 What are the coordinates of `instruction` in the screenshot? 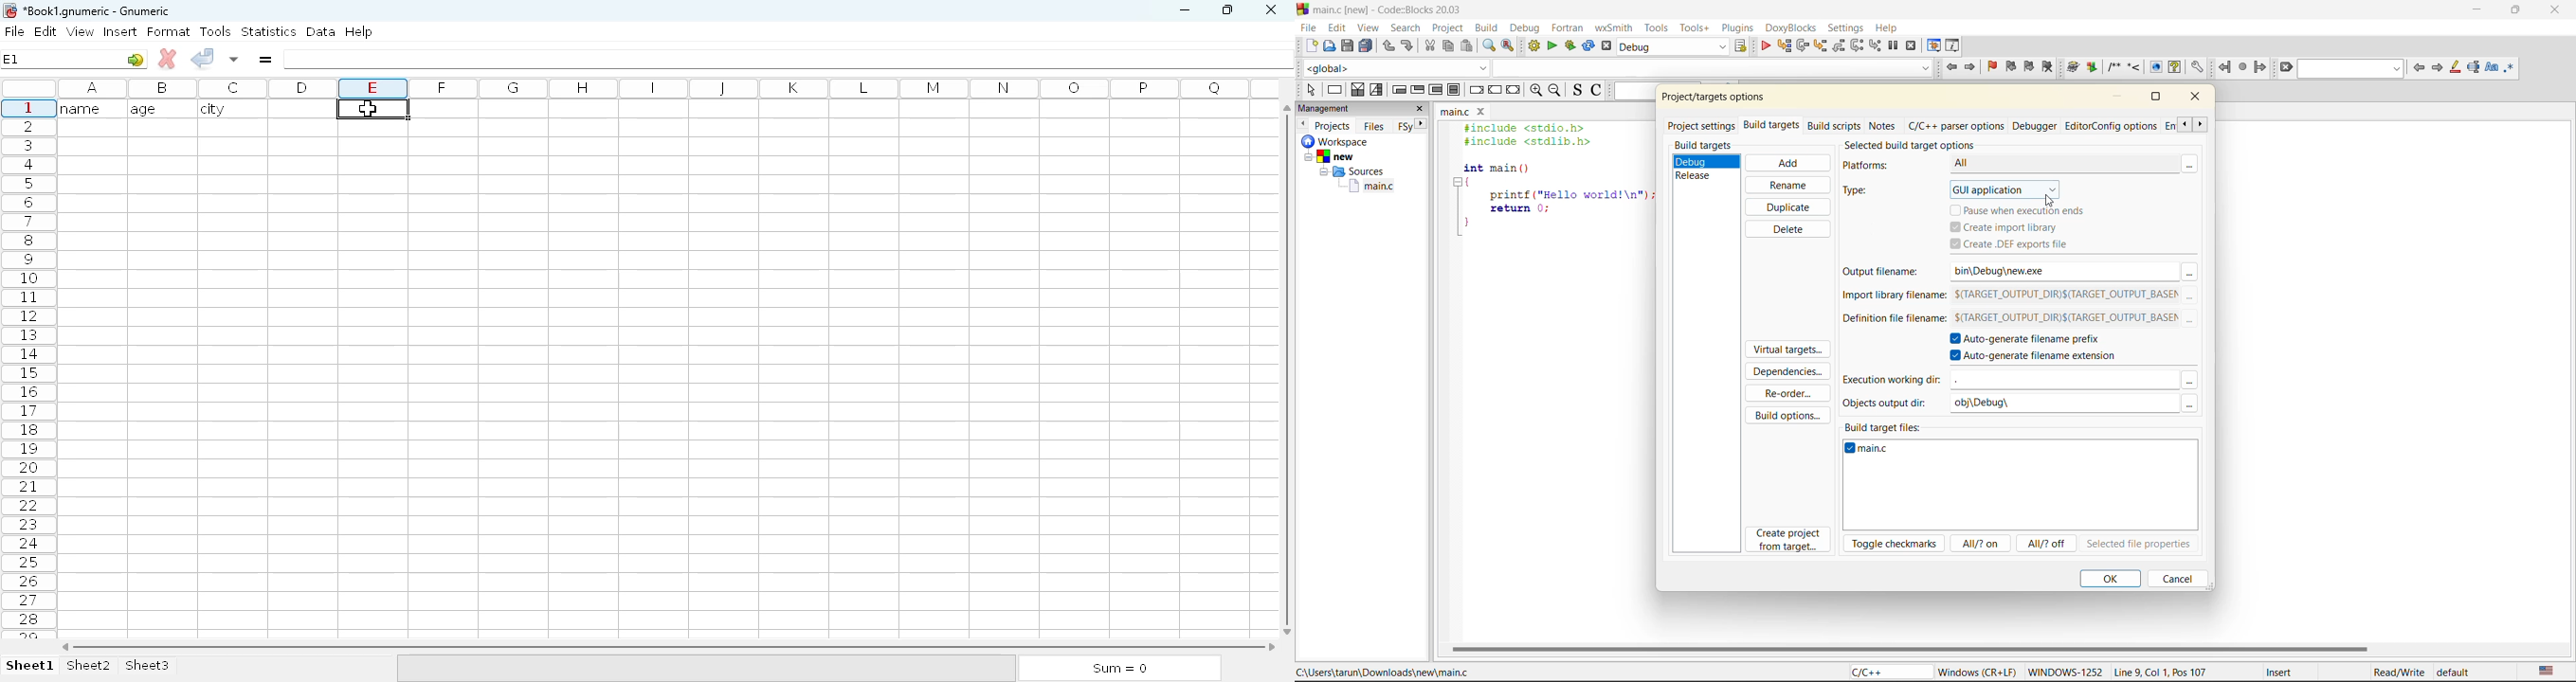 It's located at (1337, 89).